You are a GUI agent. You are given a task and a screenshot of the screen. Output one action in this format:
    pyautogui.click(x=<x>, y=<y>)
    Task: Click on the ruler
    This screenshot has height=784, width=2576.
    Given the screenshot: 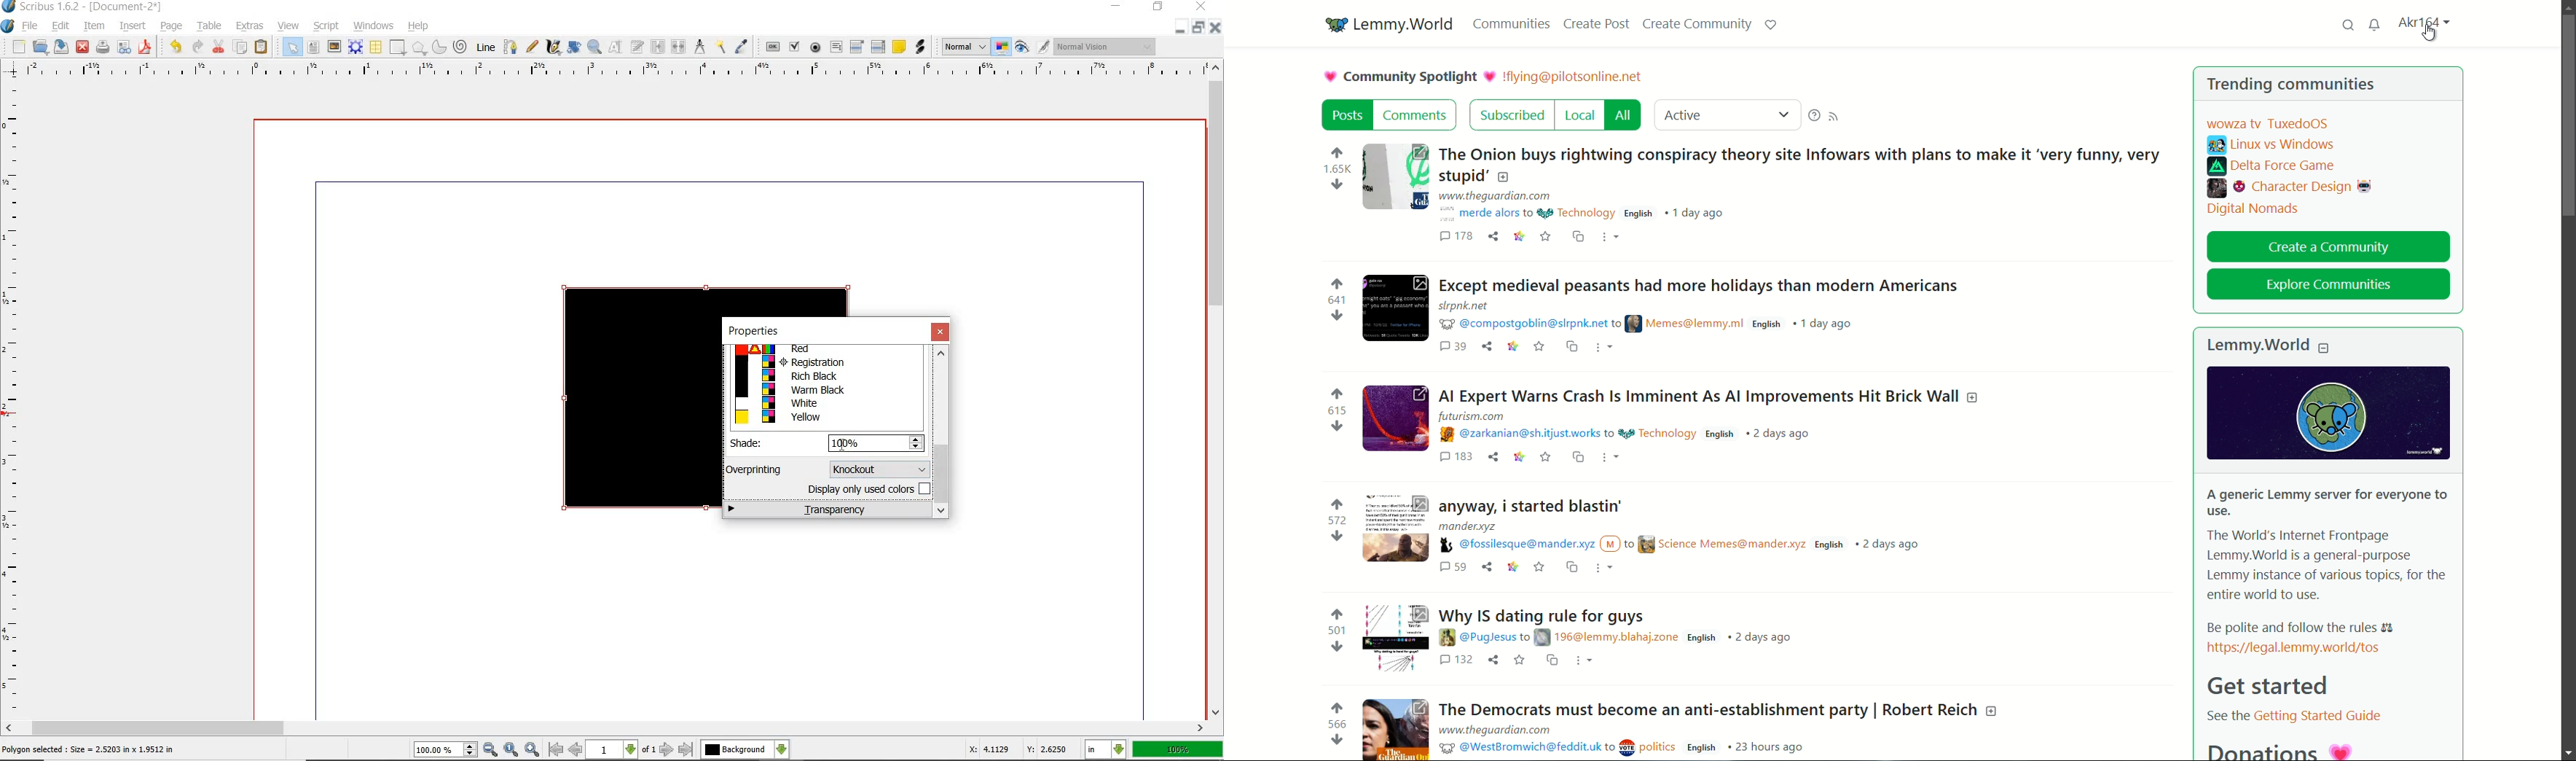 What is the action you would take?
    pyautogui.click(x=610, y=71)
    